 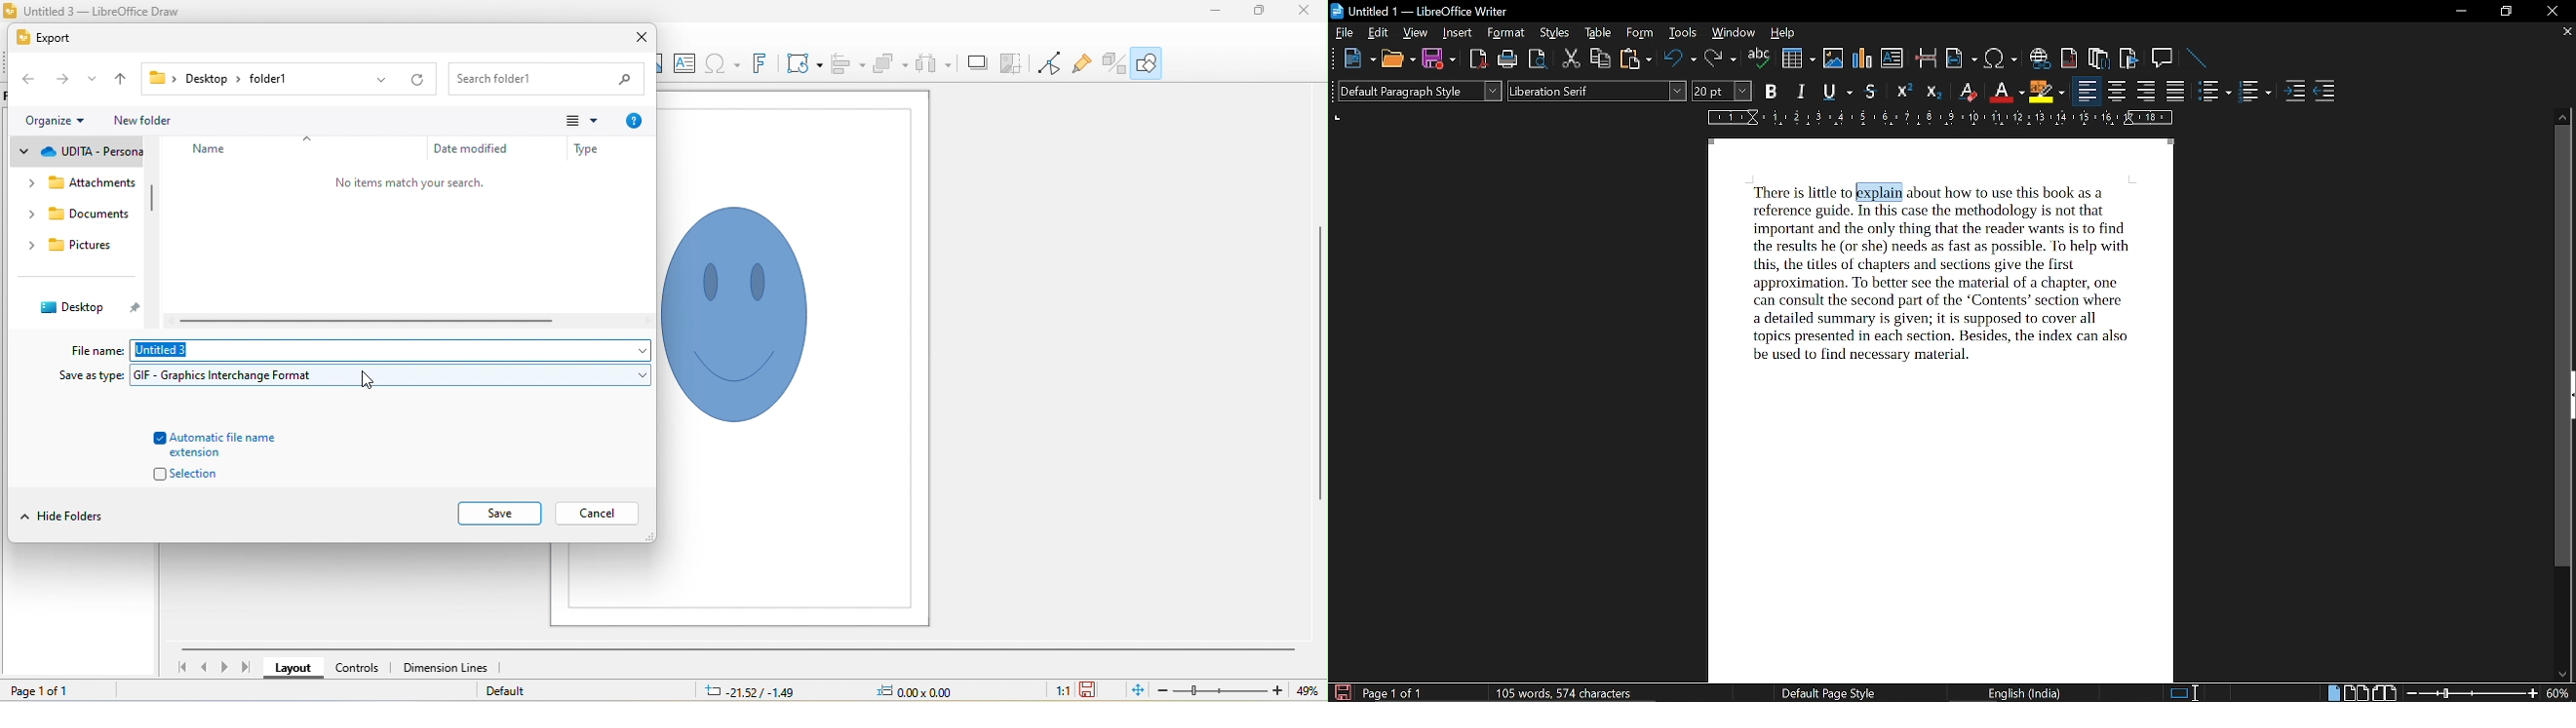 I want to click on table, so click(x=1597, y=33).